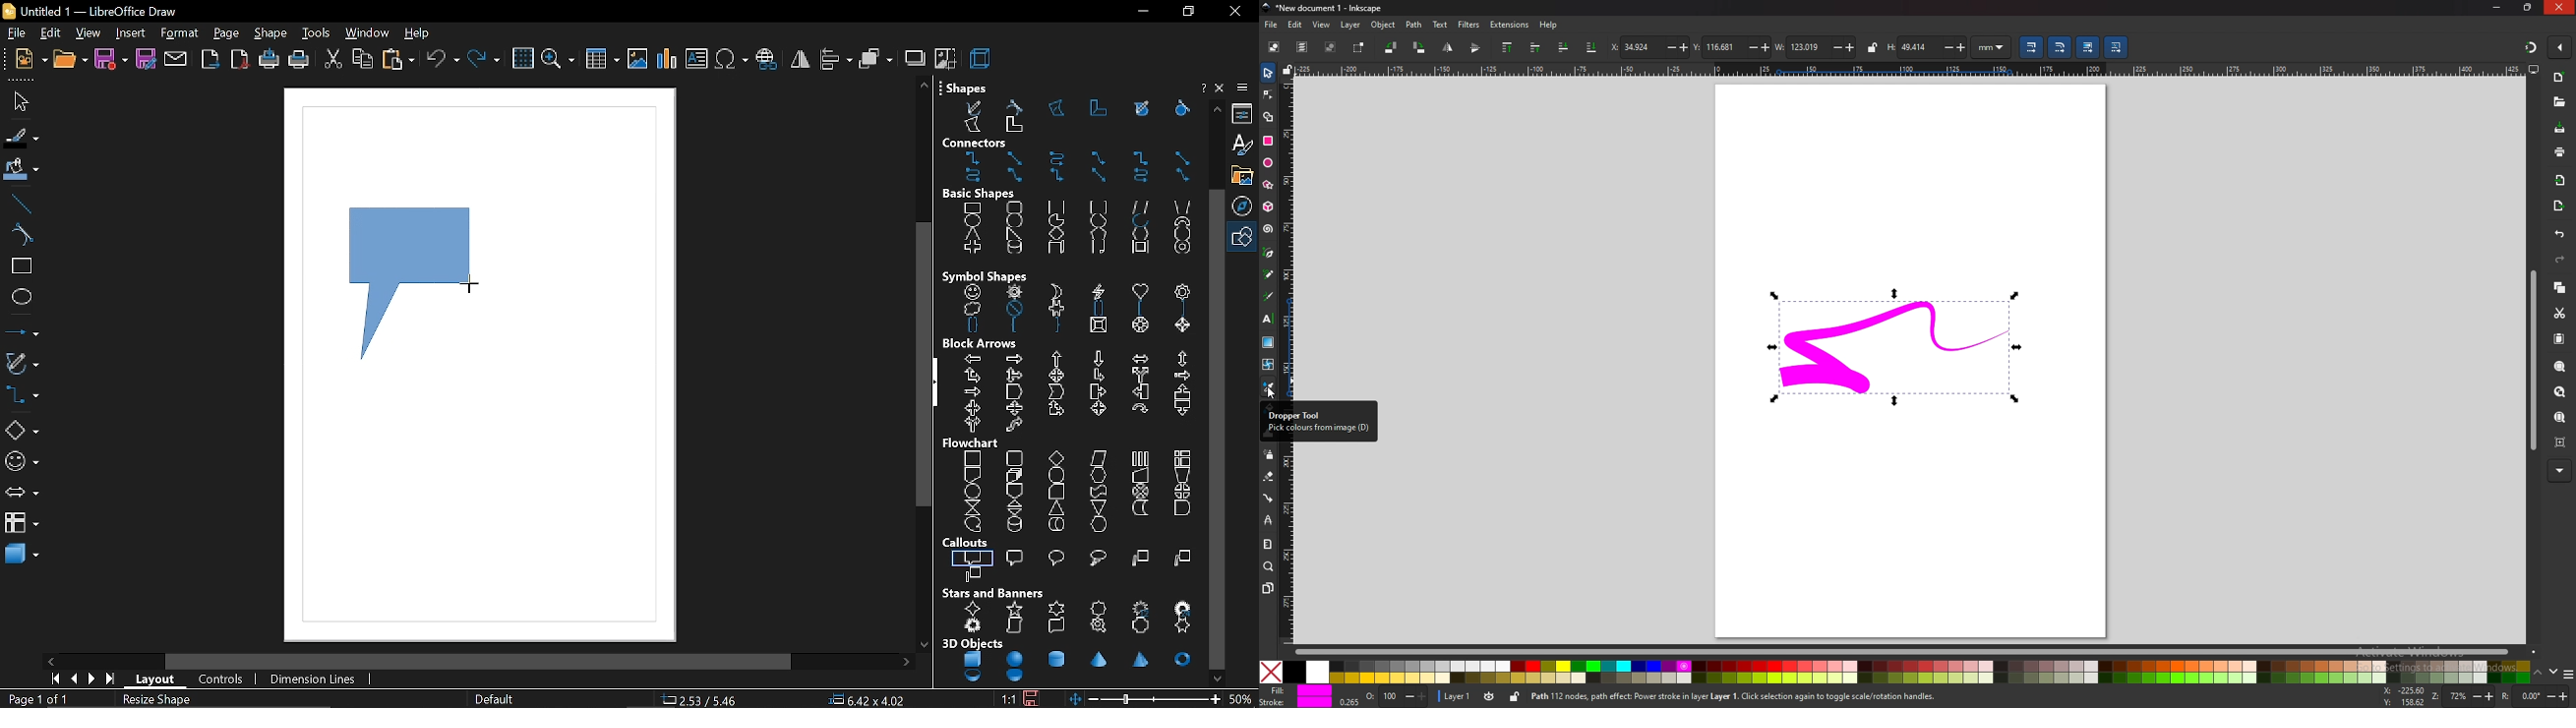  I want to click on new, so click(30, 61).